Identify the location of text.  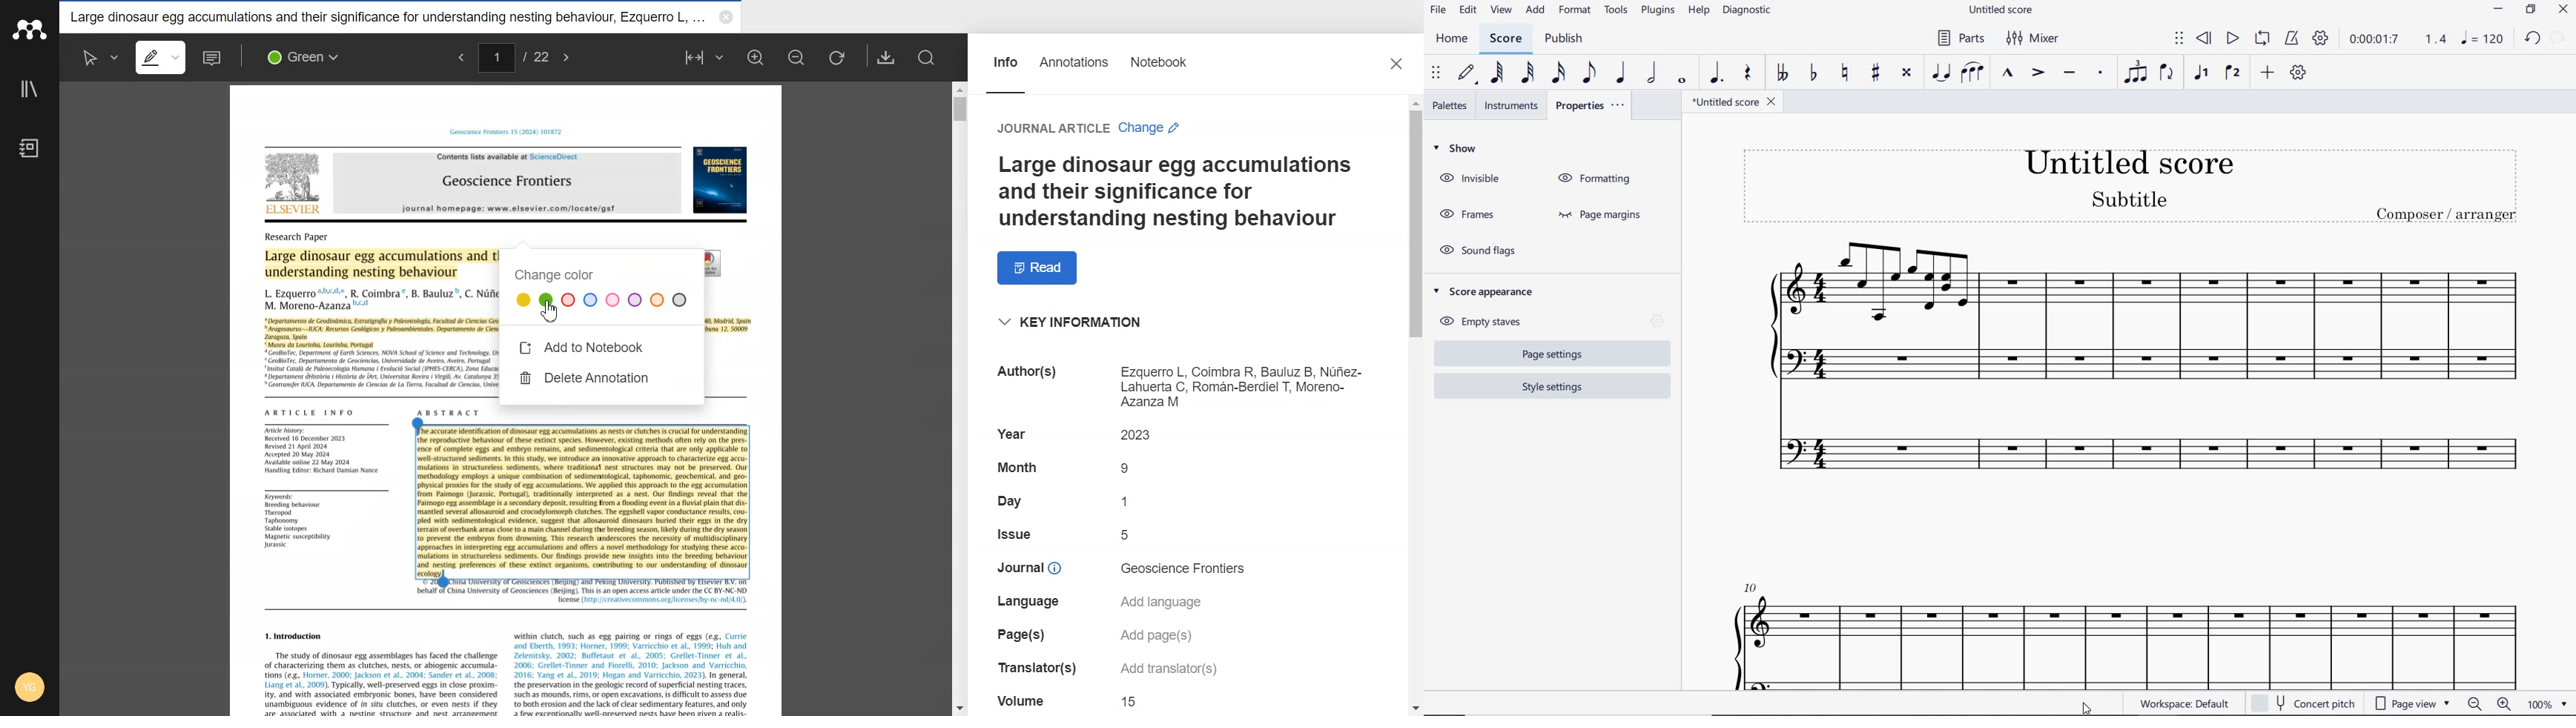
(1019, 372).